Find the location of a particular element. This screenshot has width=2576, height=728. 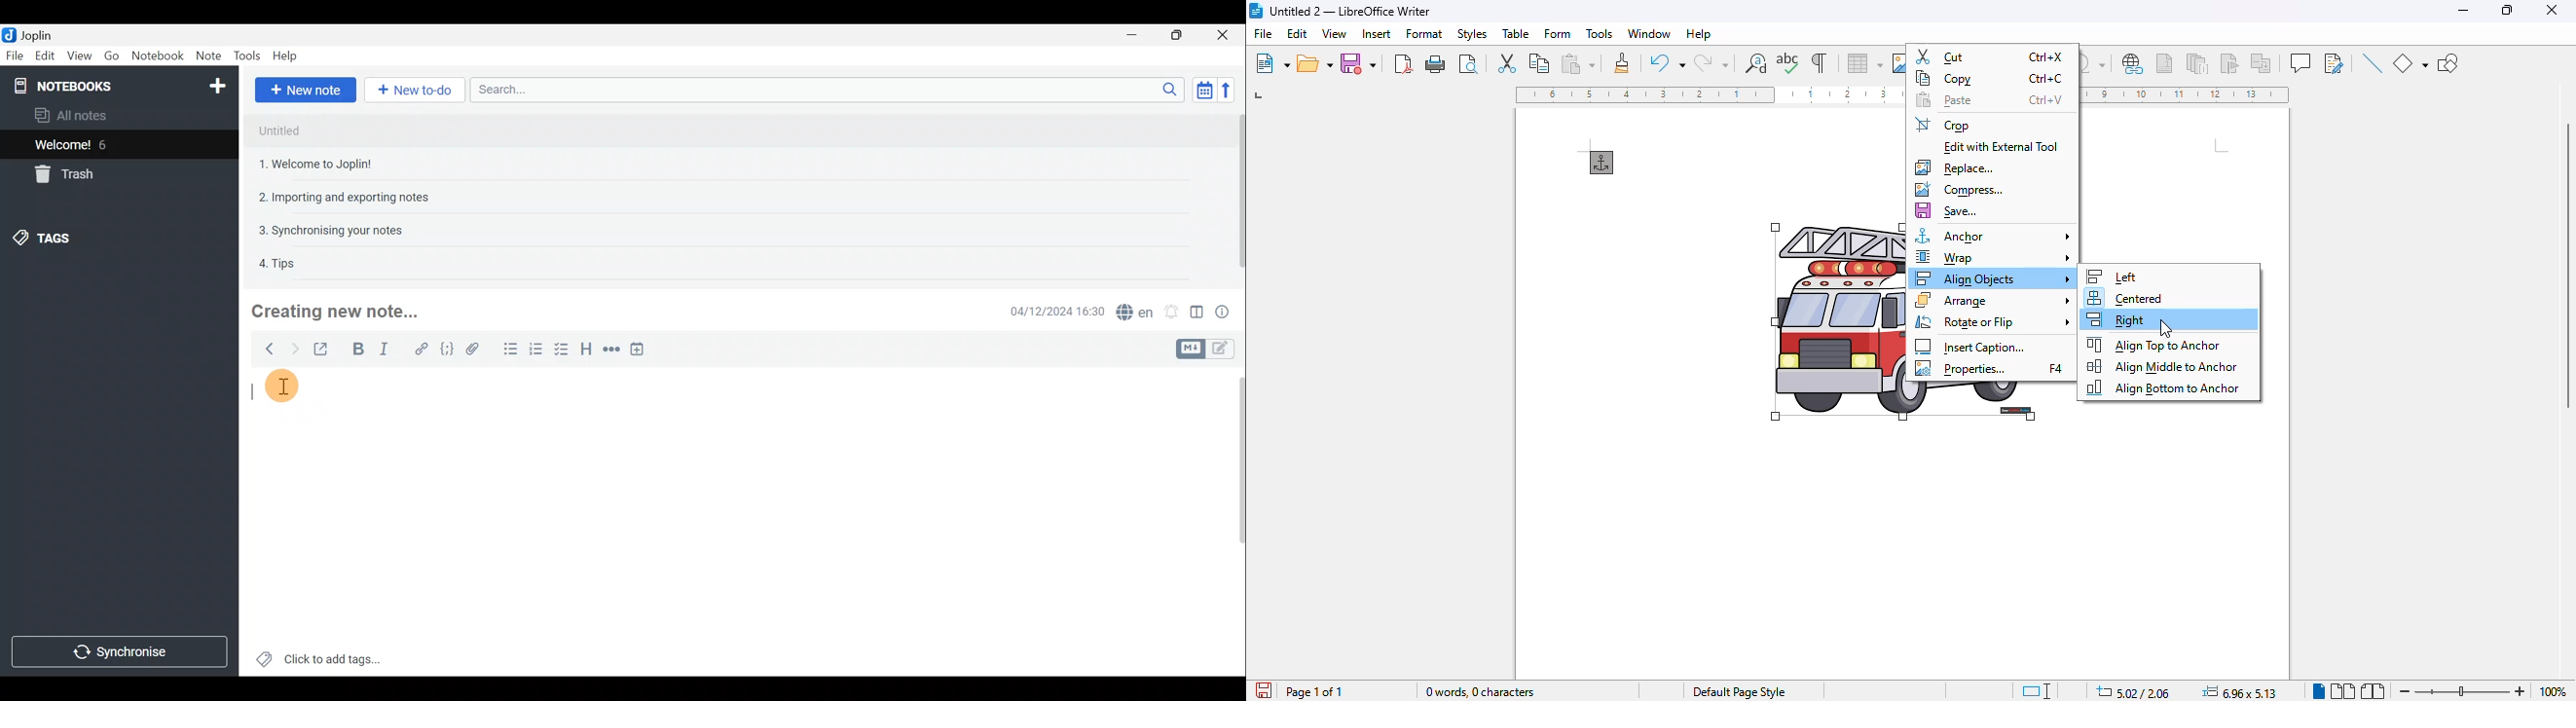

compress is located at coordinates (1958, 190).